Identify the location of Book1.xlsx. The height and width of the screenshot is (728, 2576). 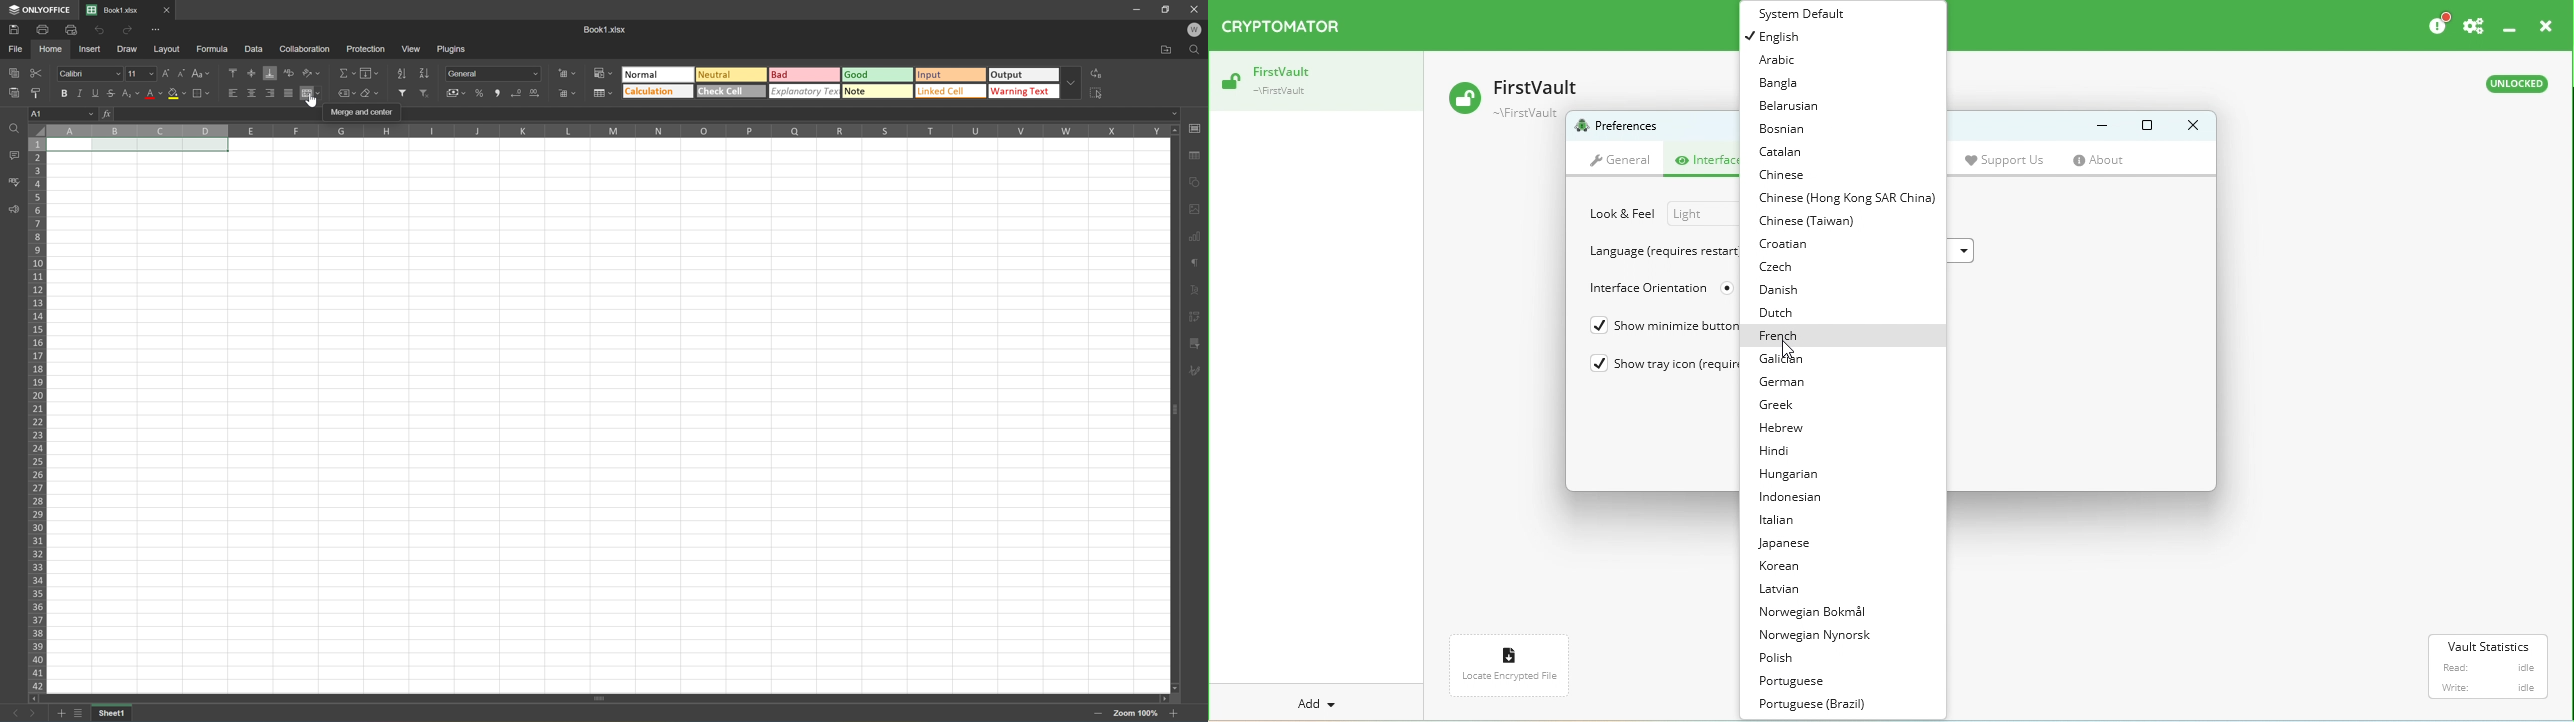
(113, 10).